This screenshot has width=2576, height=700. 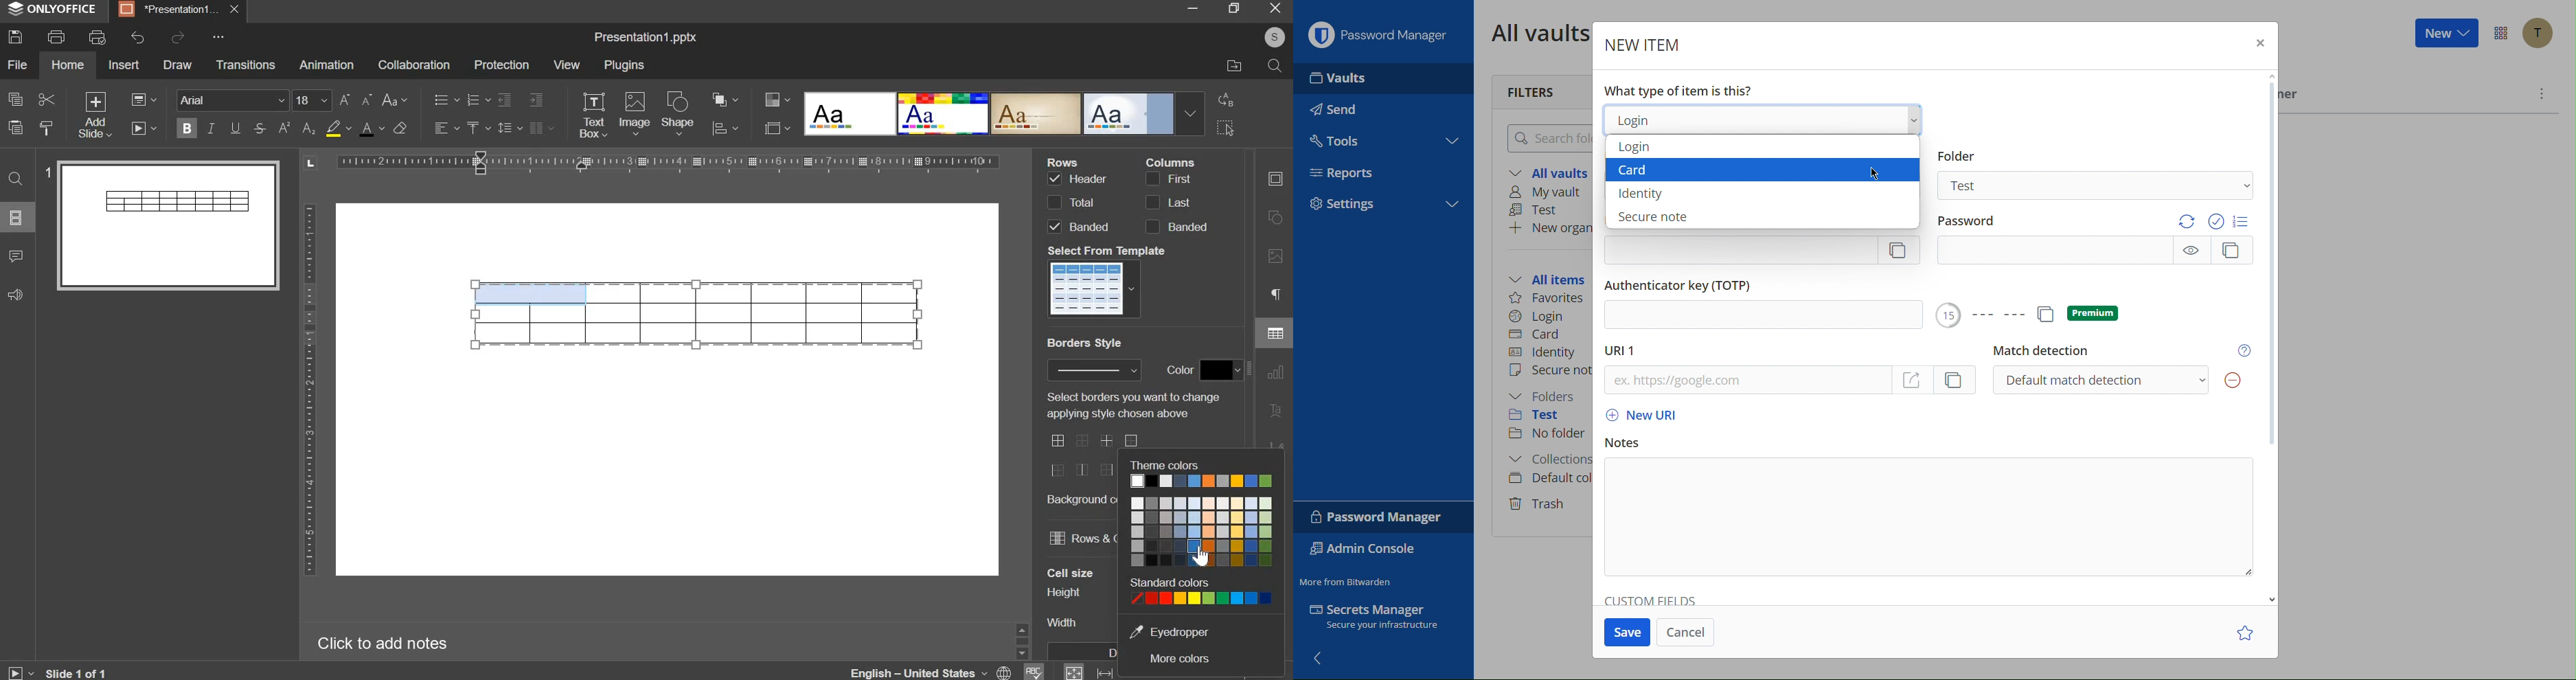 I want to click on change layout, so click(x=143, y=100).